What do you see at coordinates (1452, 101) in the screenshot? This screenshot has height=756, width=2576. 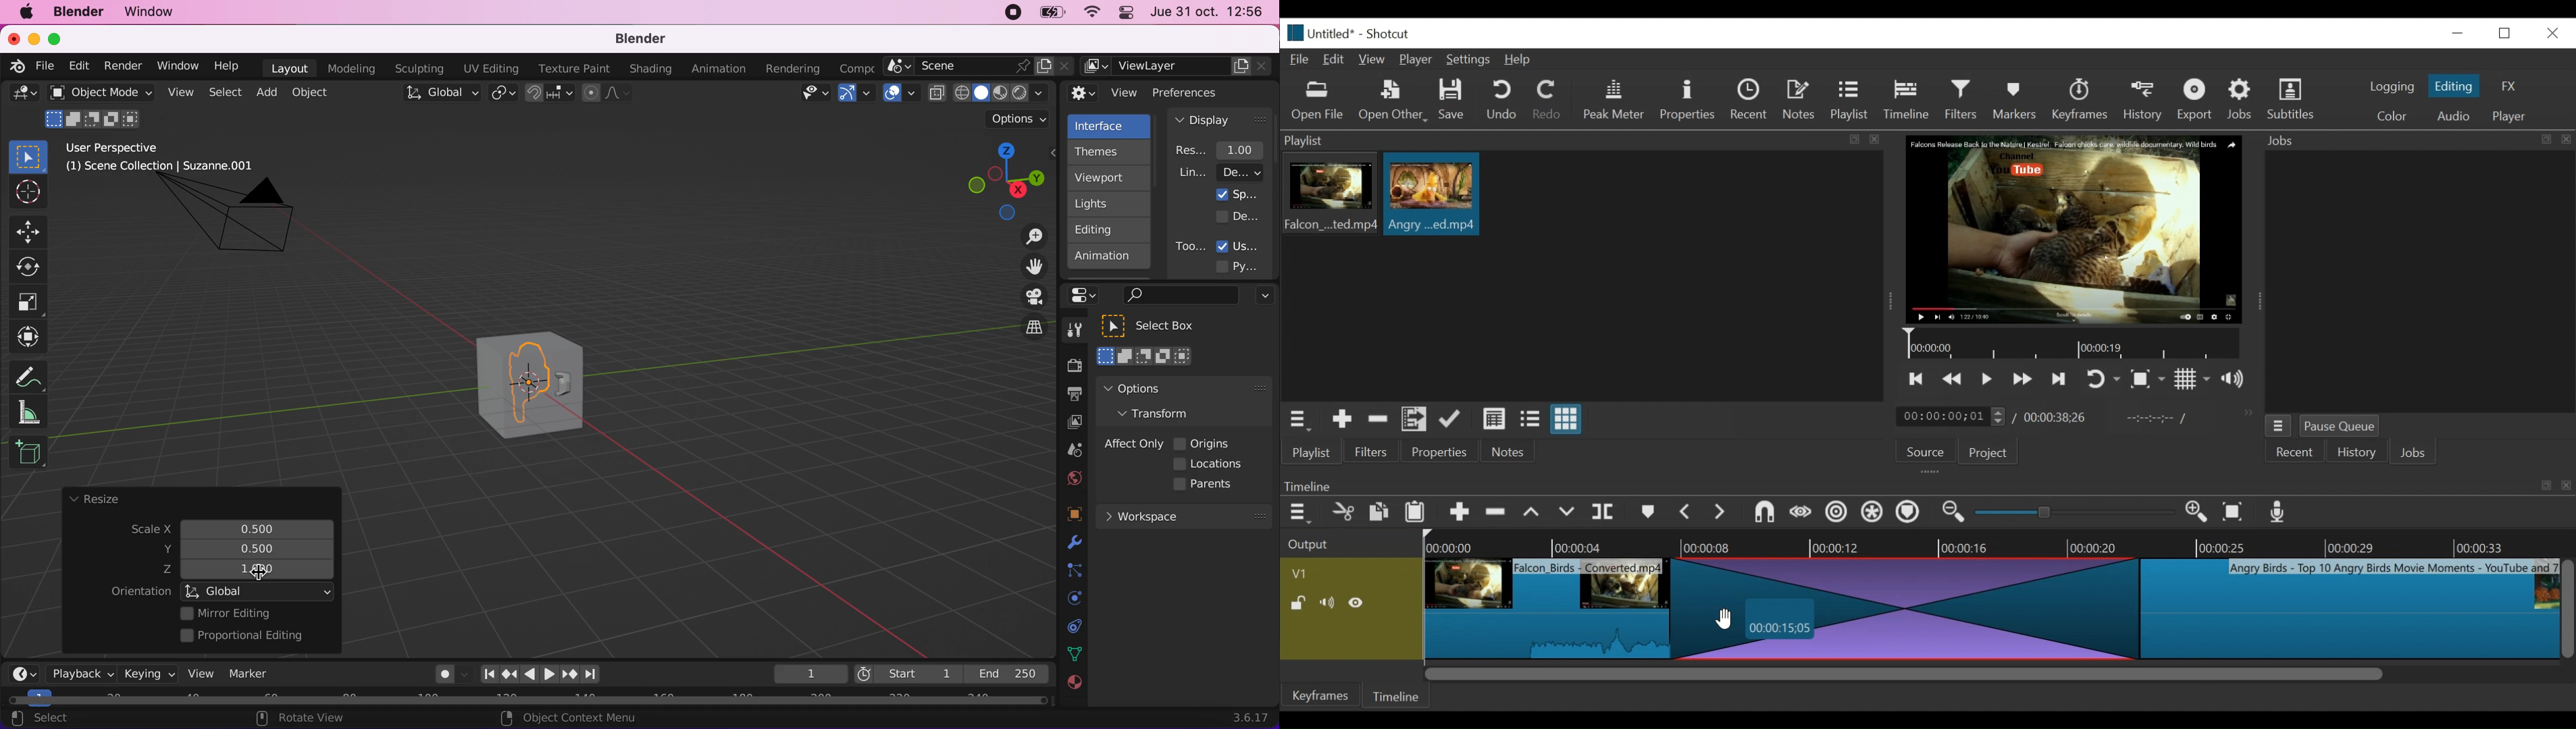 I see `Save` at bounding box center [1452, 101].